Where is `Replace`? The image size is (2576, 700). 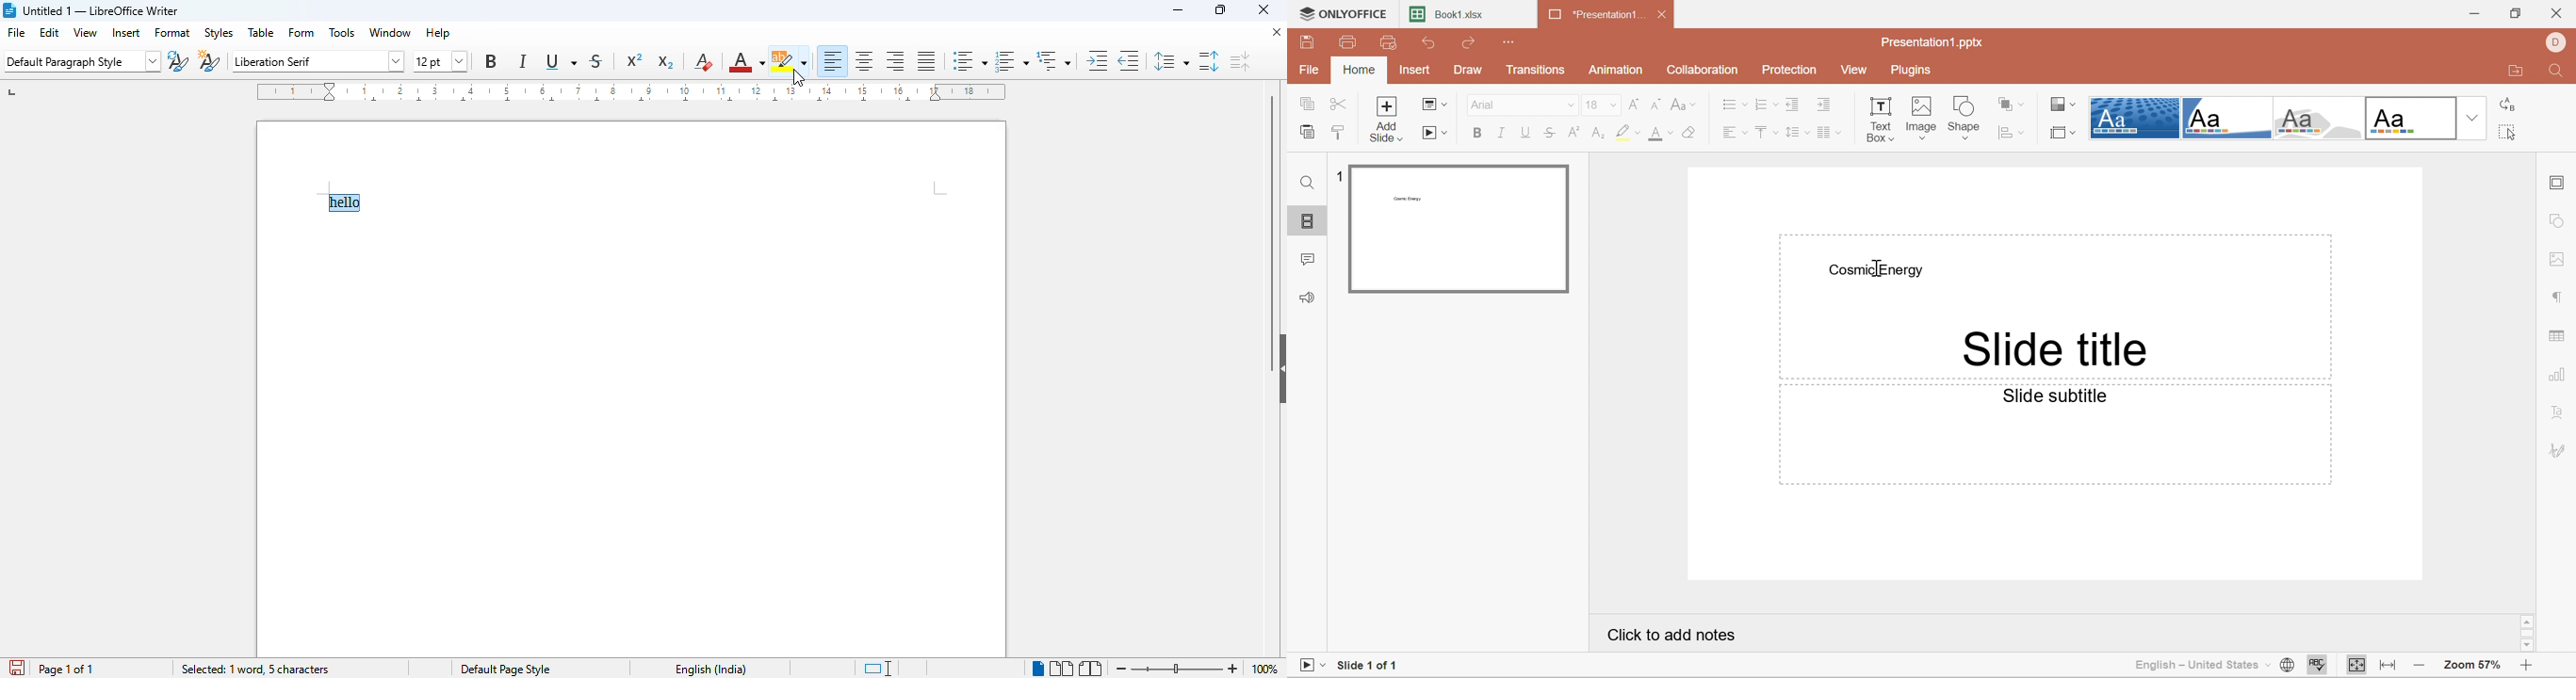
Replace is located at coordinates (2512, 104).